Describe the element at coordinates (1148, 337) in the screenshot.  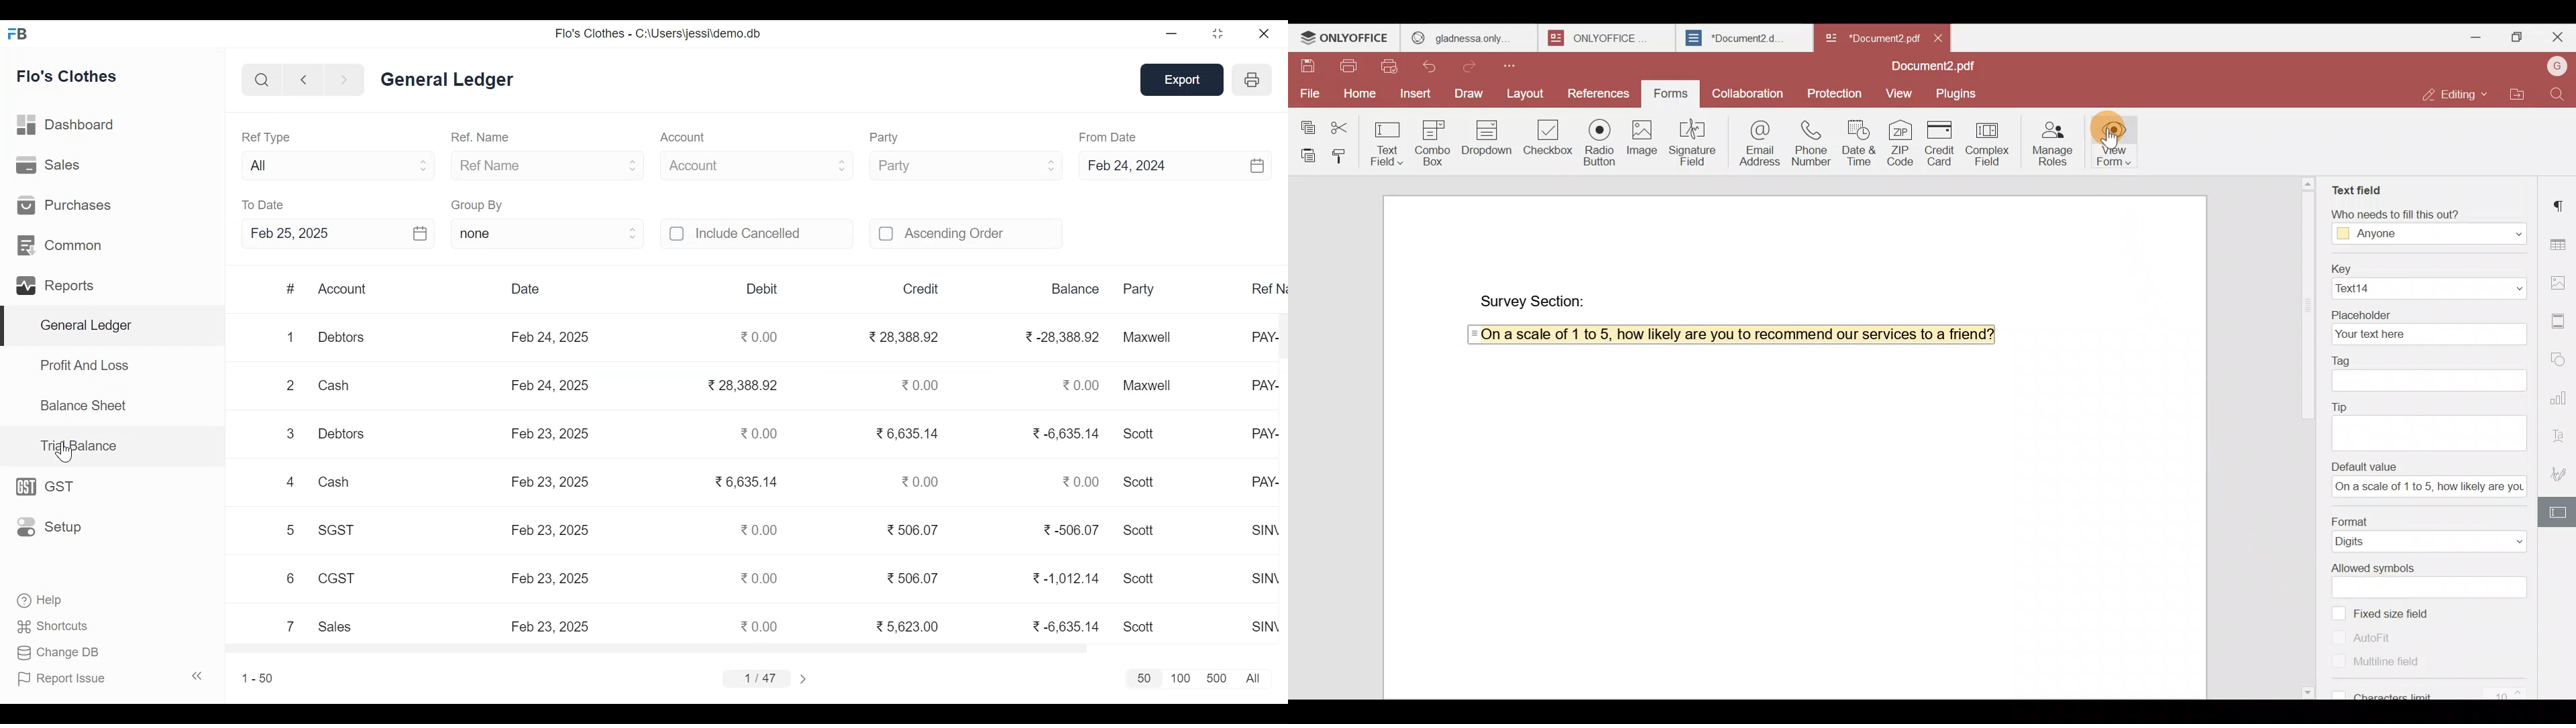
I see `Maxwell` at that location.